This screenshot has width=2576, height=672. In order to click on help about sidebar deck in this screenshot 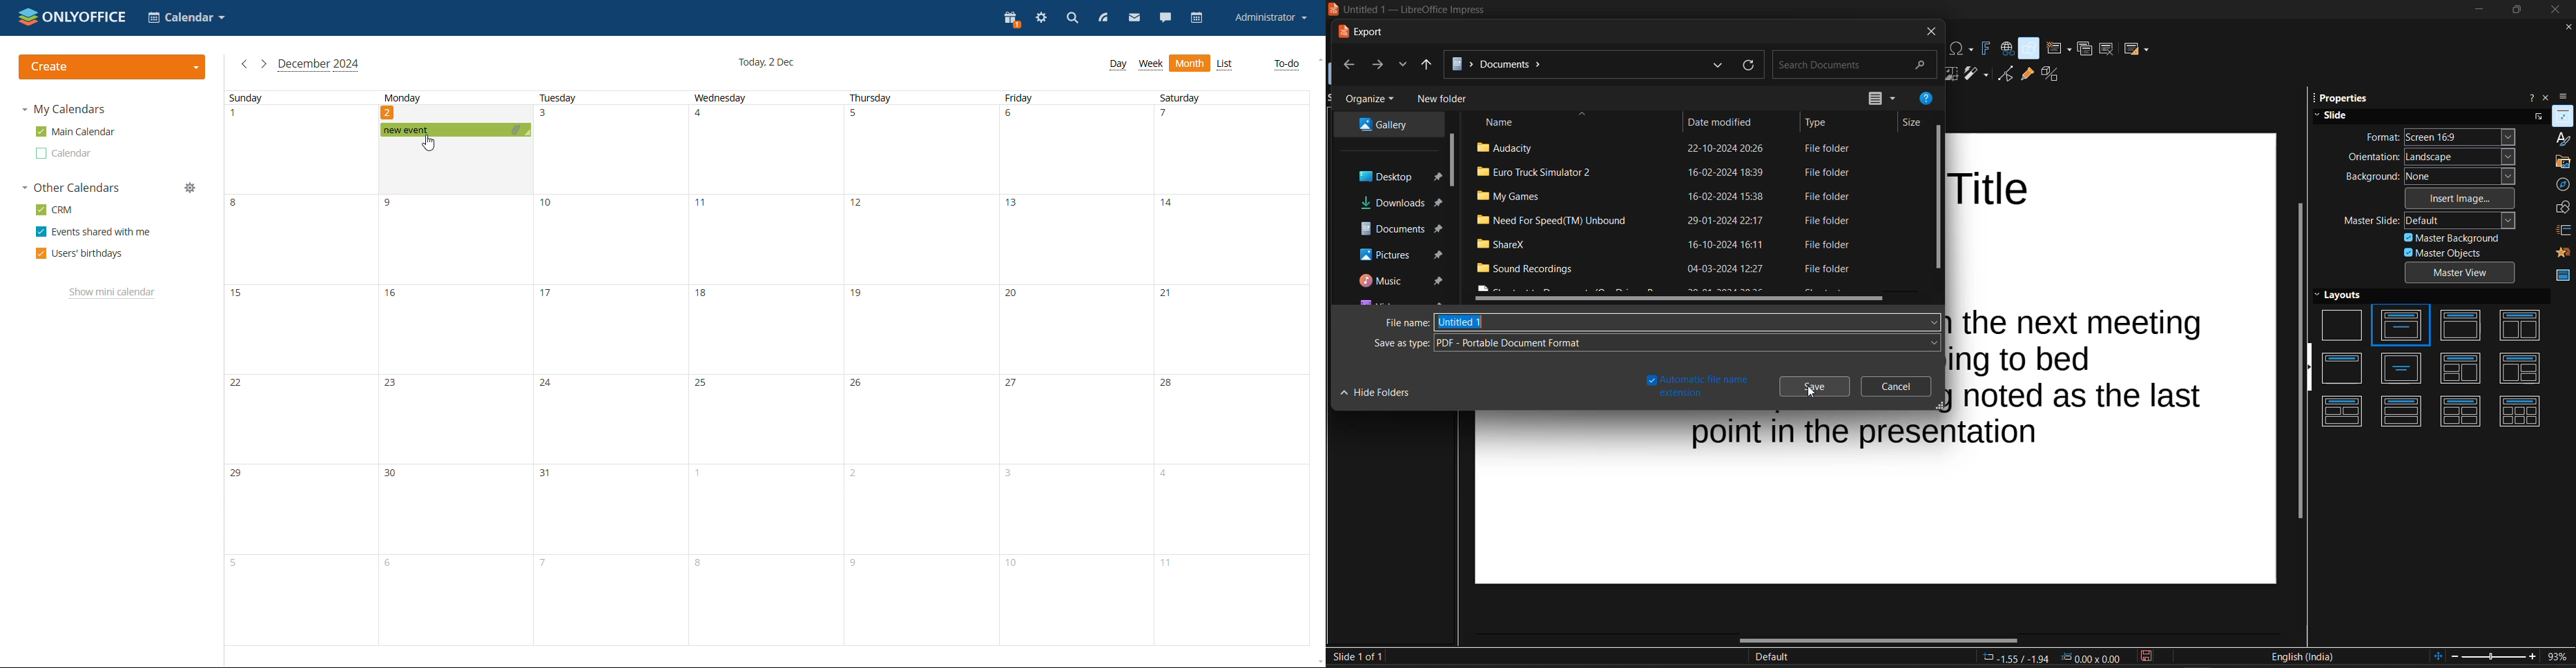, I will do `click(2530, 97)`.